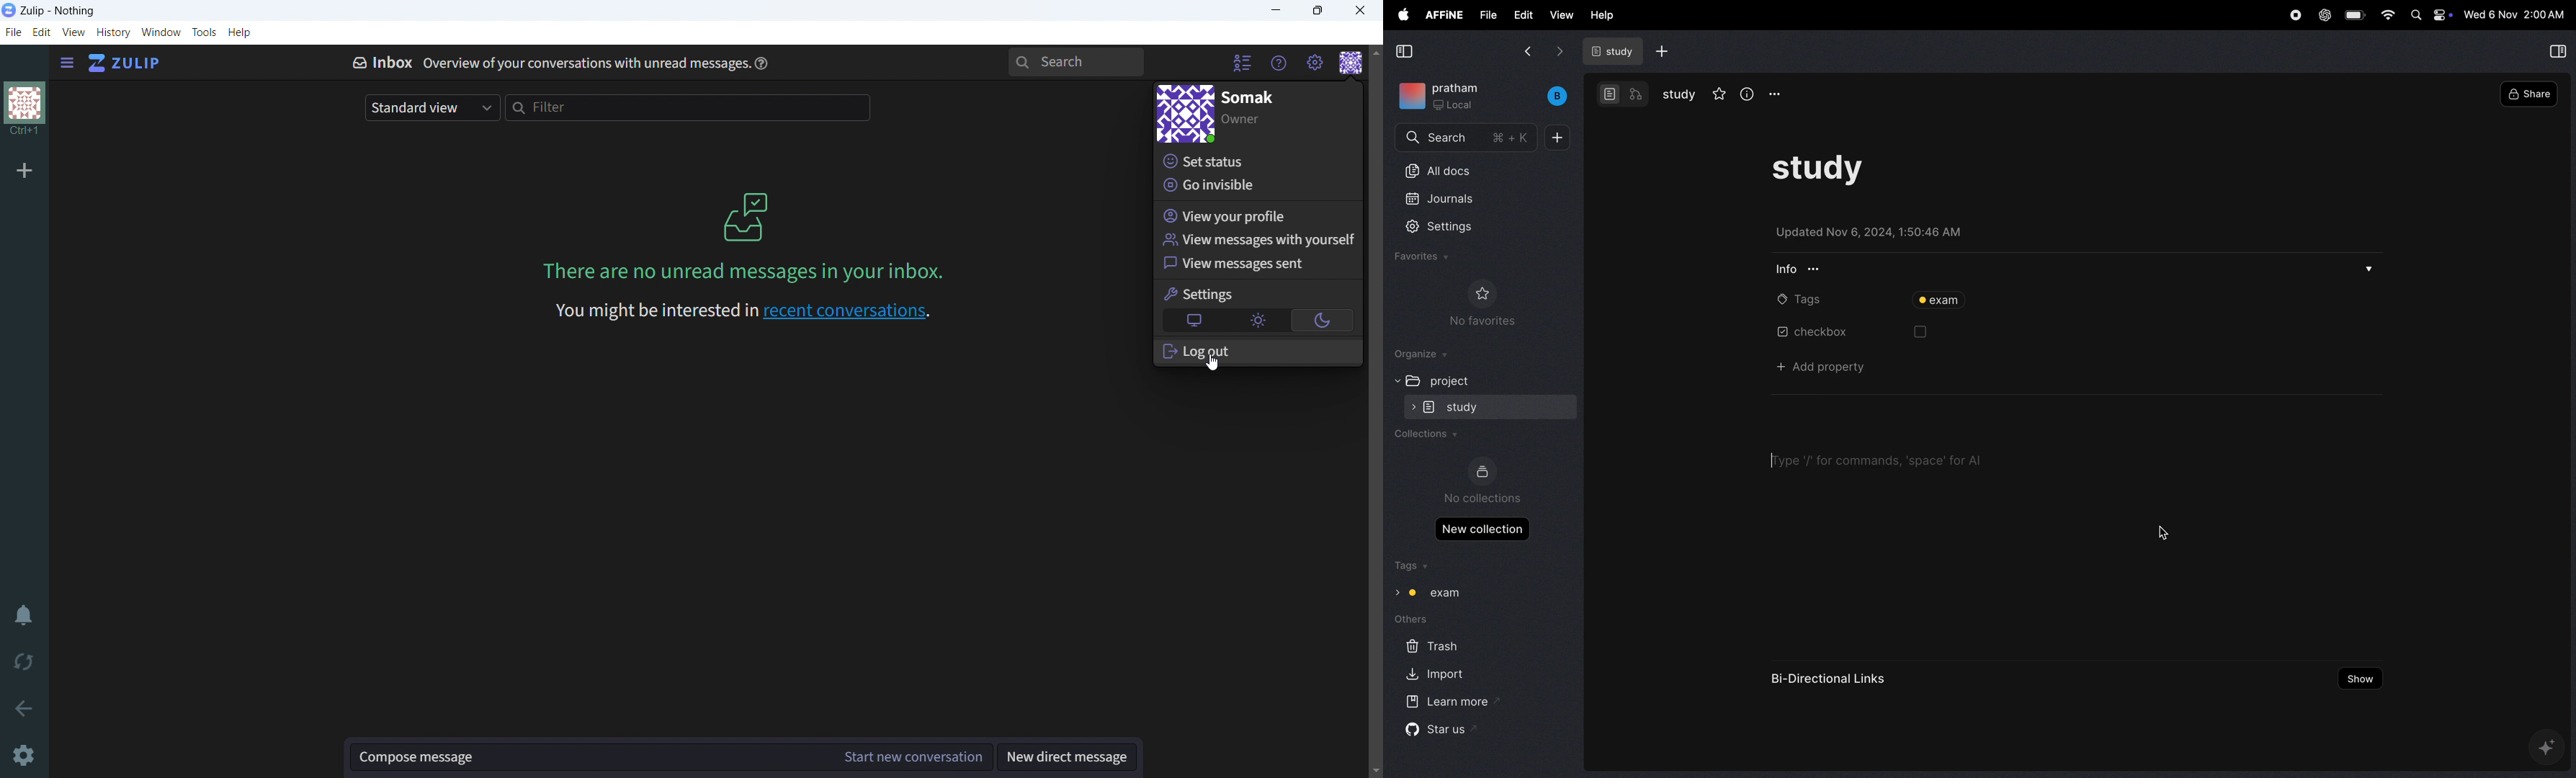 The image size is (2576, 784). Describe the element at coordinates (1314, 63) in the screenshot. I see `main menu` at that location.